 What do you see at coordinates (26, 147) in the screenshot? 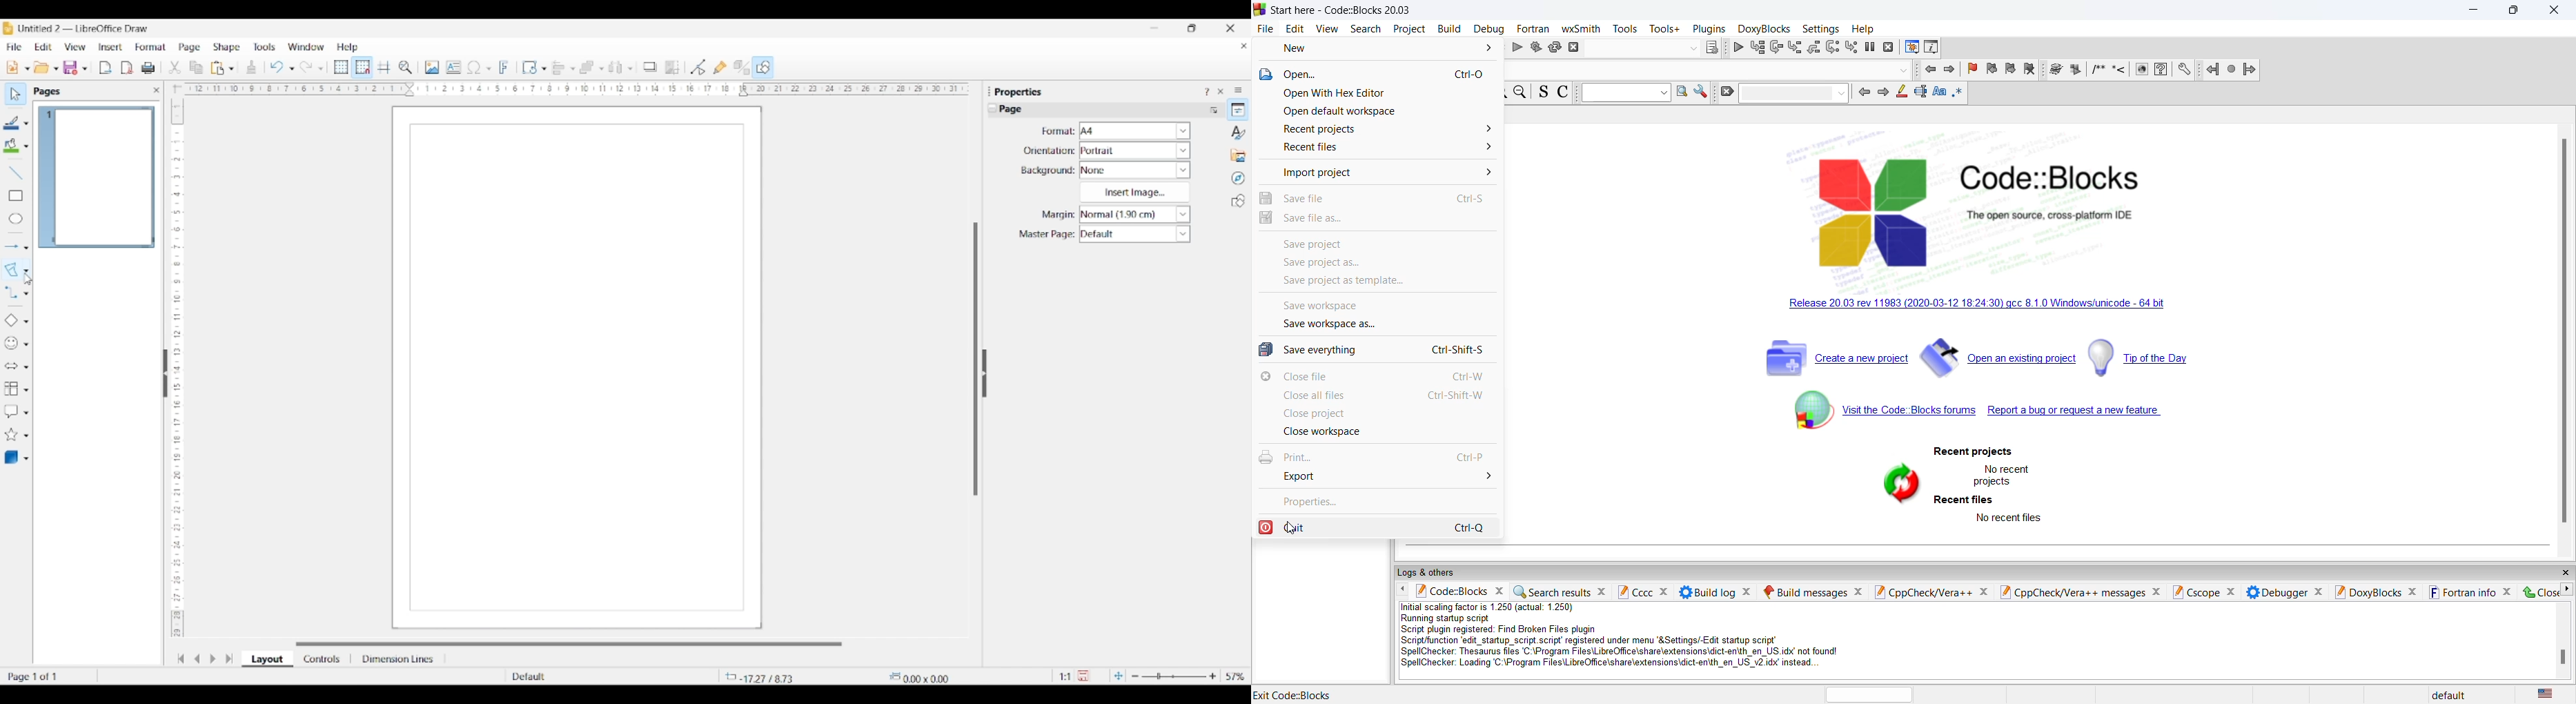
I see `Fill color options` at bounding box center [26, 147].